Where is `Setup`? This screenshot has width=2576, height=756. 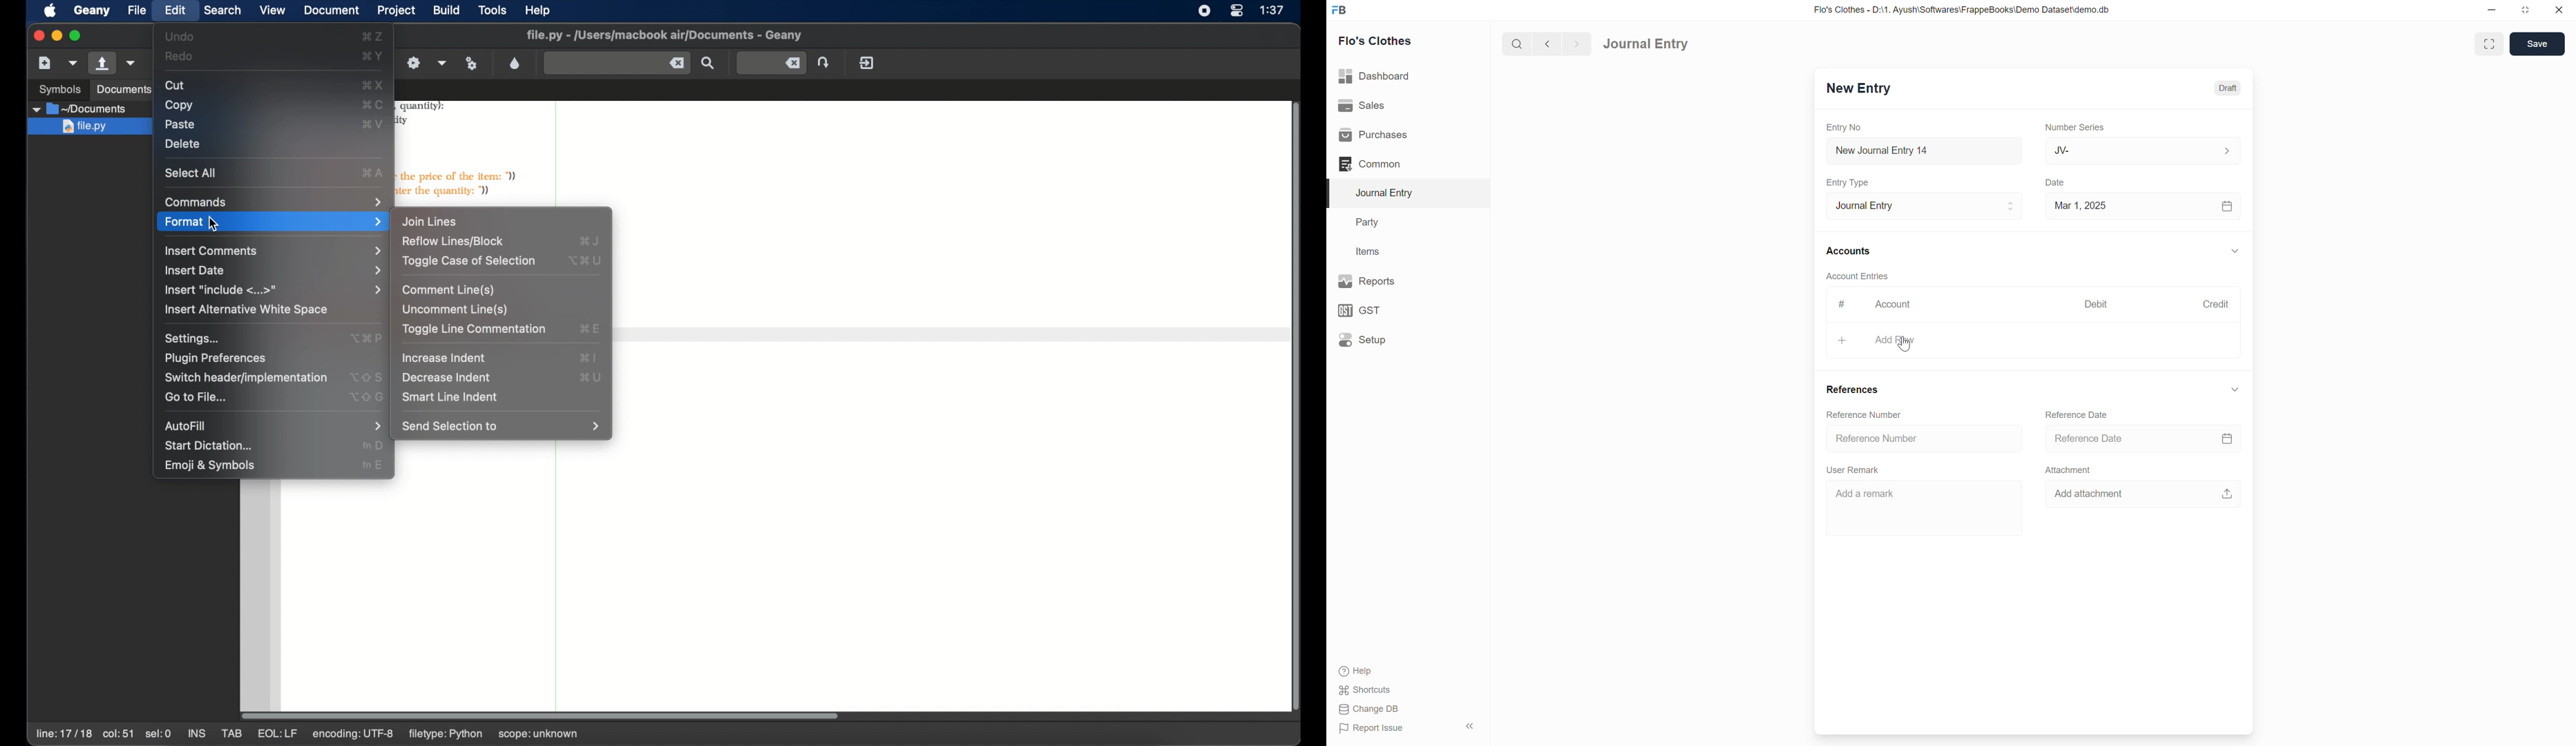 Setup is located at coordinates (1362, 339).